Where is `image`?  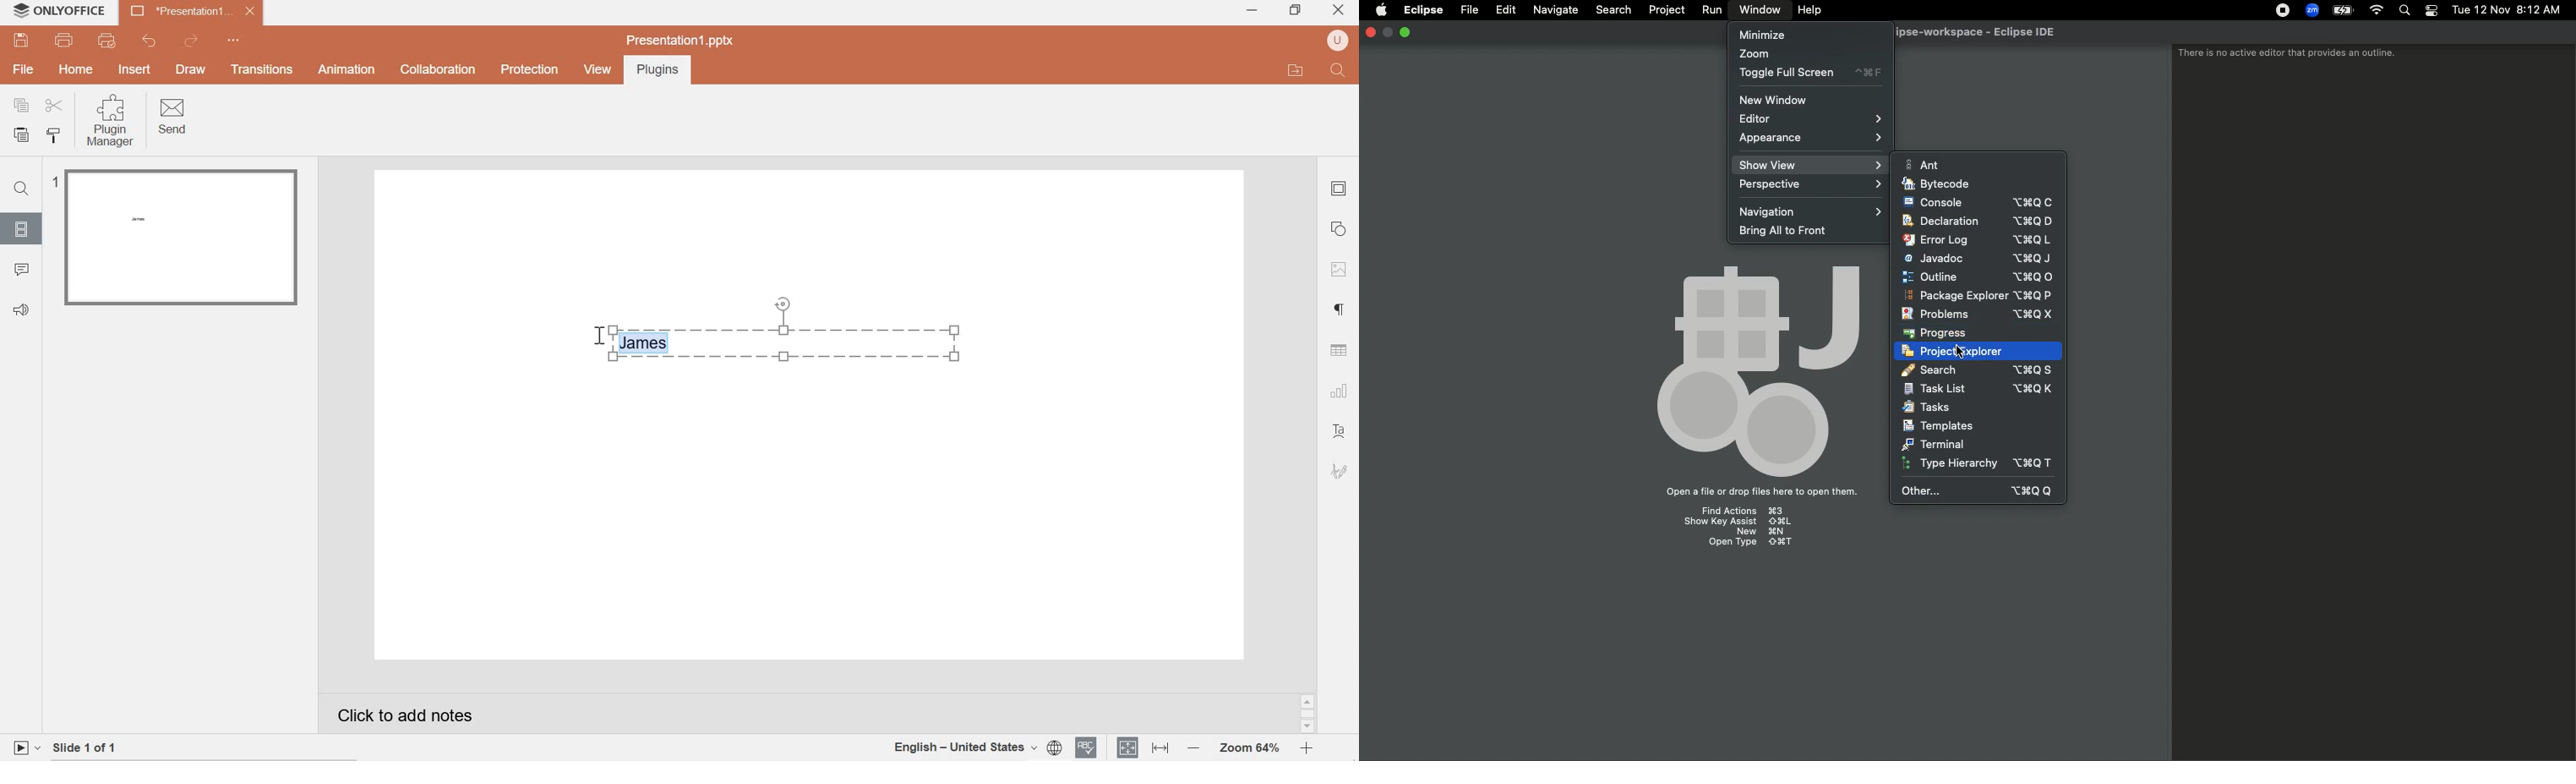
image is located at coordinates (1341, 271).